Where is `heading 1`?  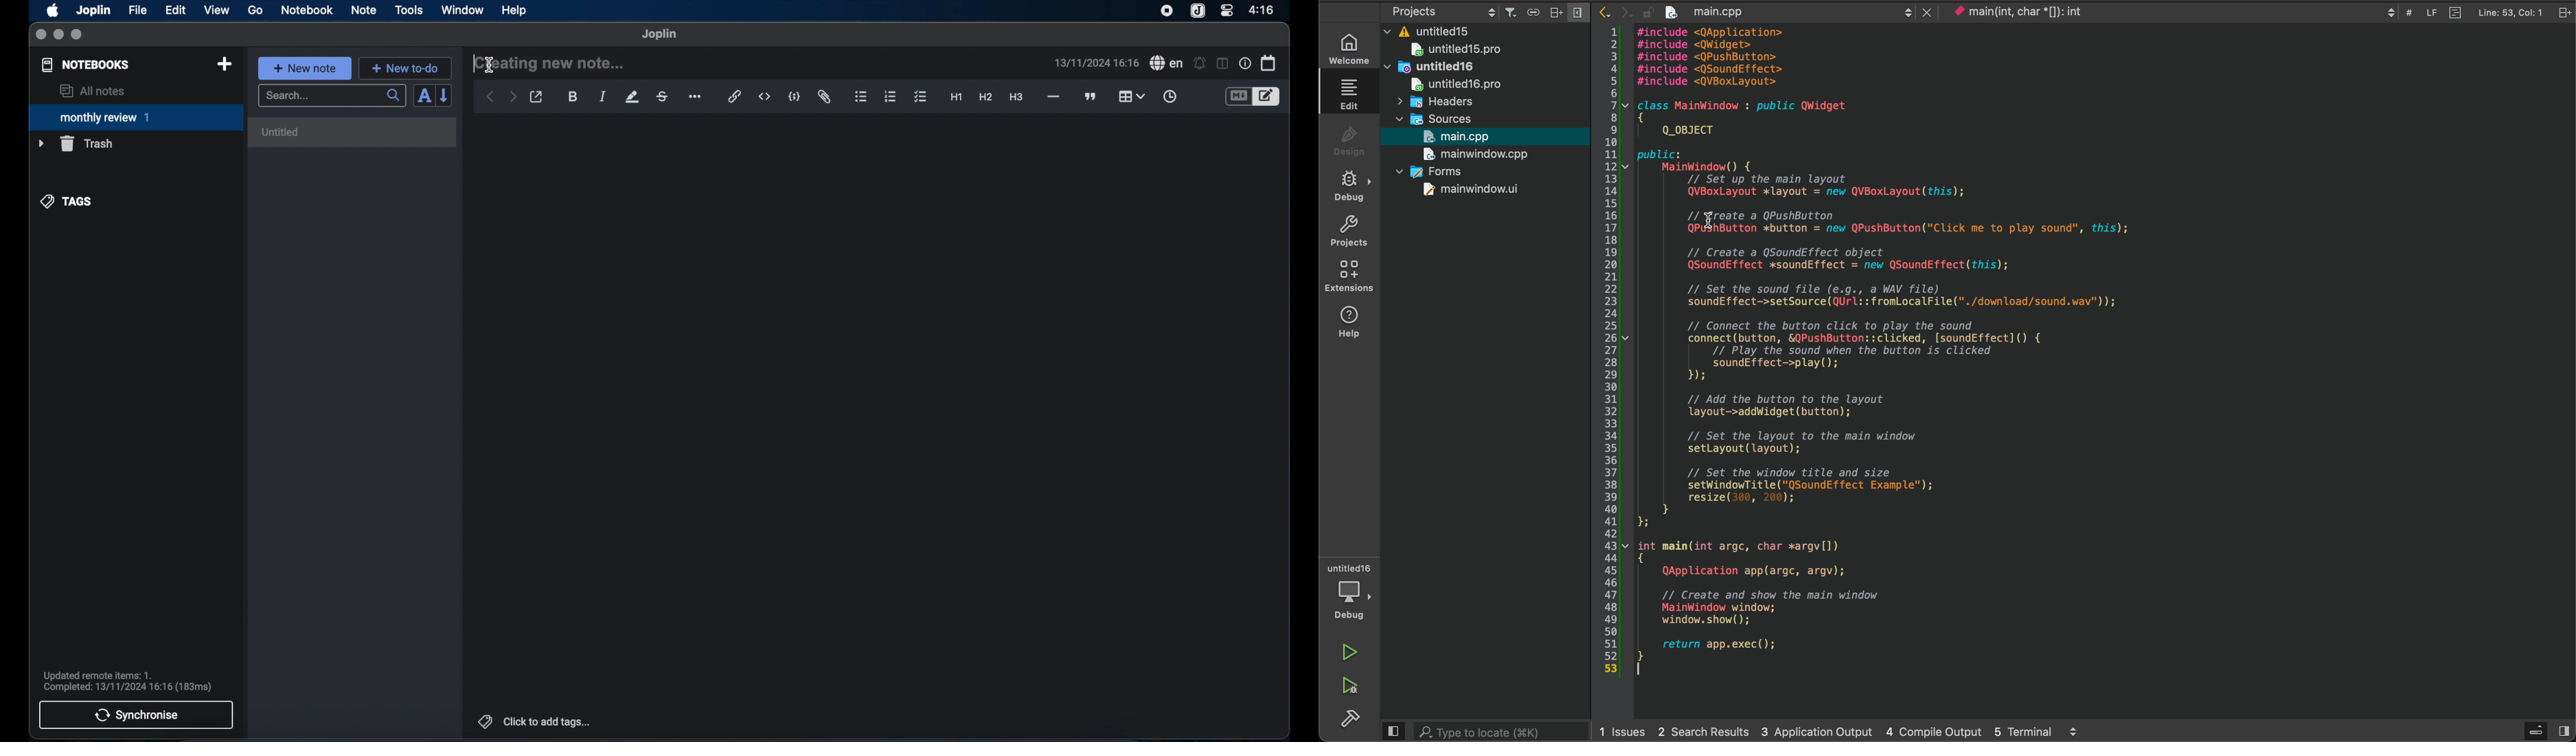
heading 1 is located at coordinates (957, 98).